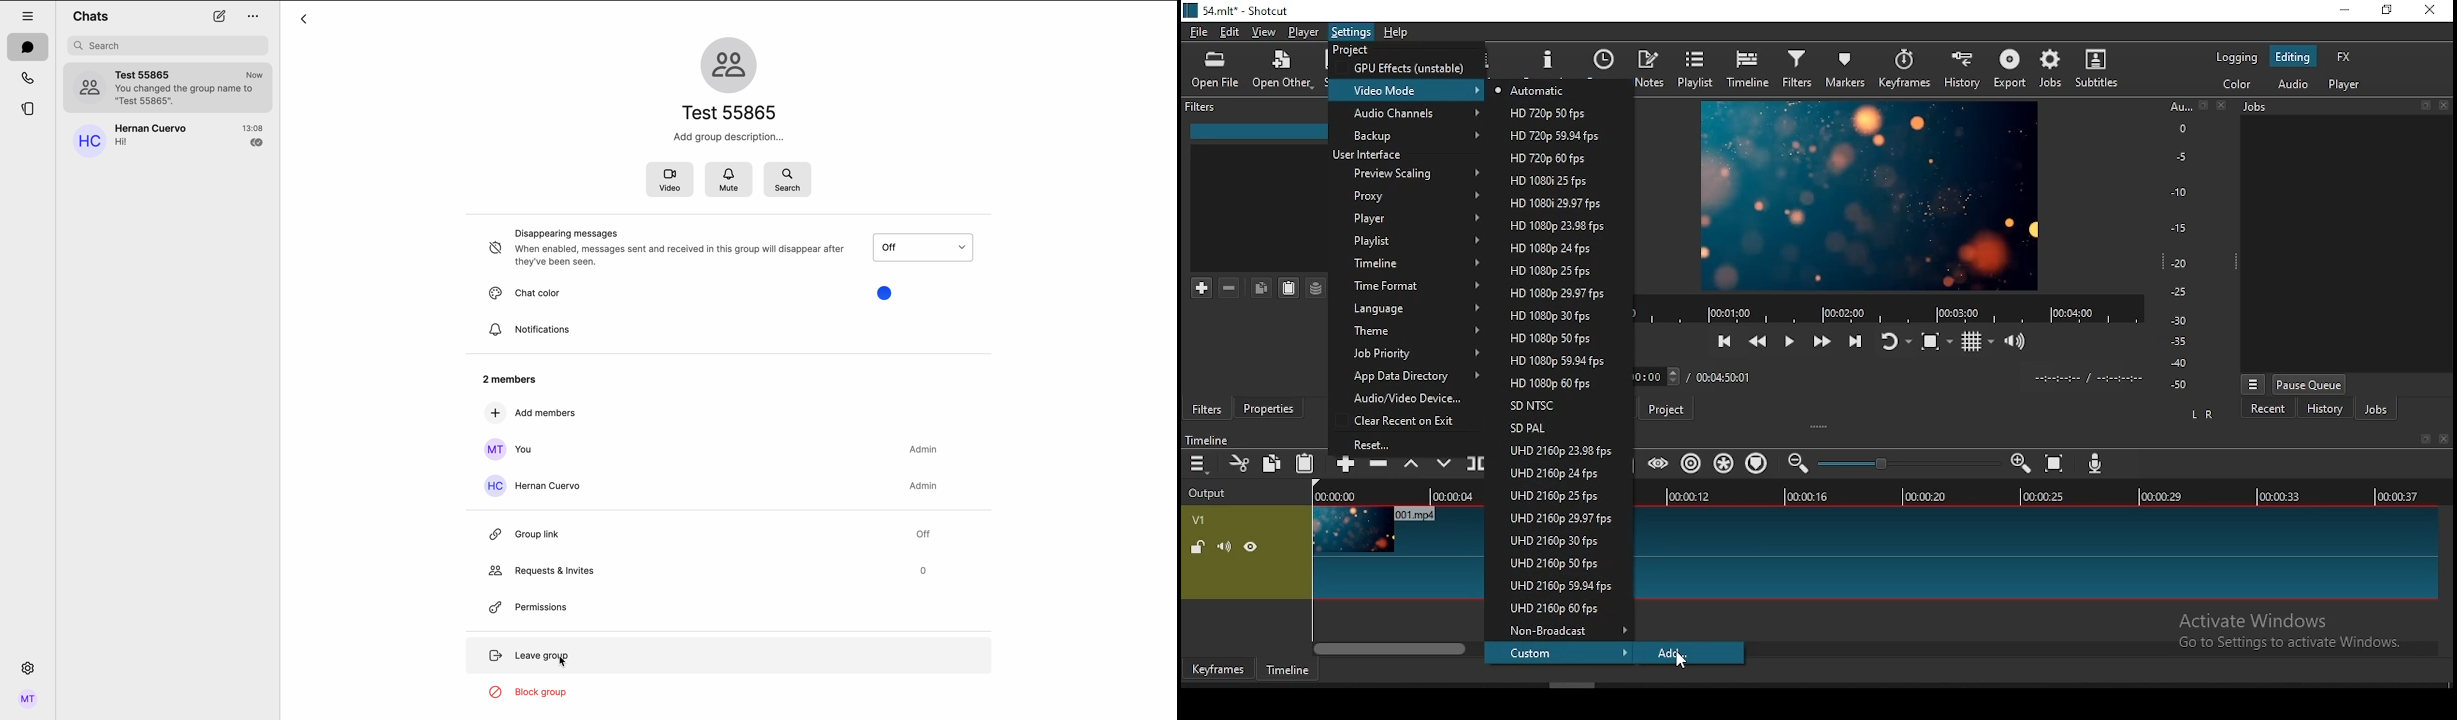 This screenshot has width=2464, height=728. Describe the element at coordinates (1408, 67) in the screenshot. I see `gpu effects` at that location.